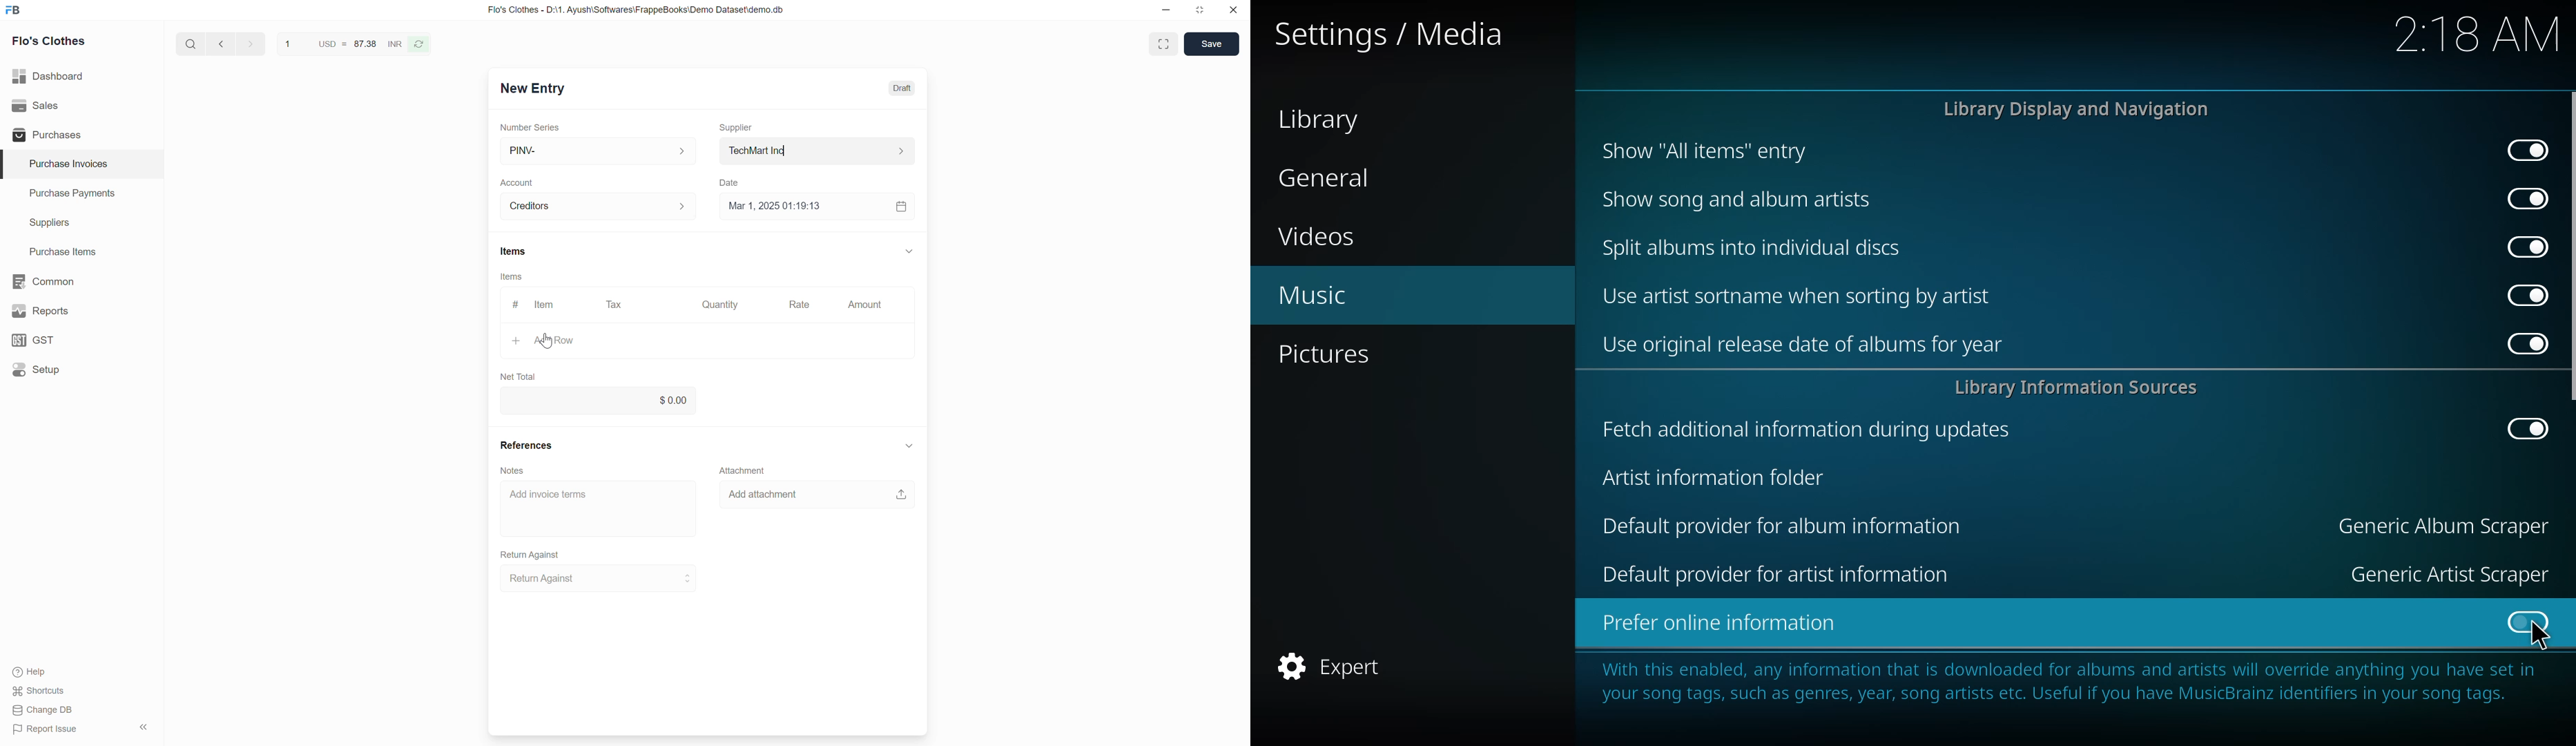 Image resolution: width=2576 pixels, height=756 pixels. Describe the element at coordinates (2448, 526) in the screenshot. I see `generic` at that location.